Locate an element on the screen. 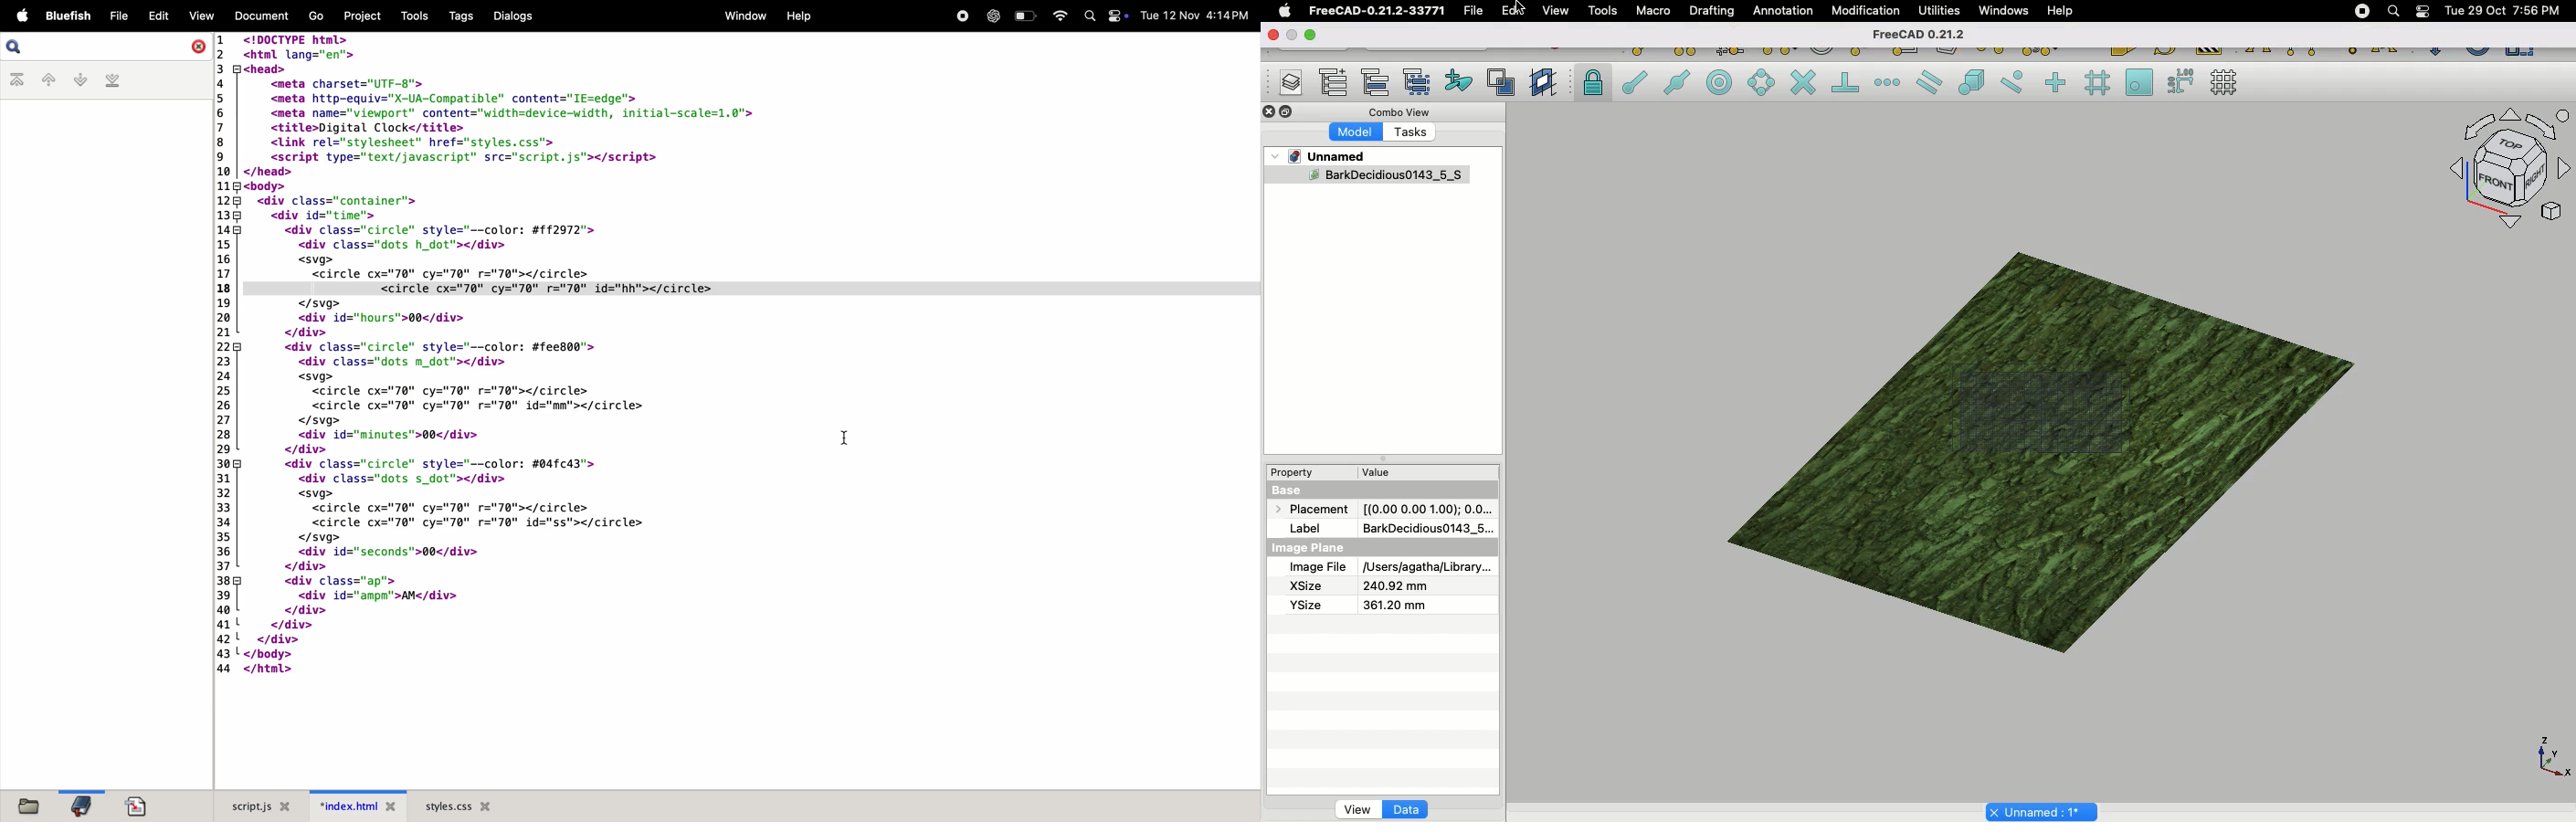 This screenshot has width=2576, height=840. close is located at coordinates (1271, 36).